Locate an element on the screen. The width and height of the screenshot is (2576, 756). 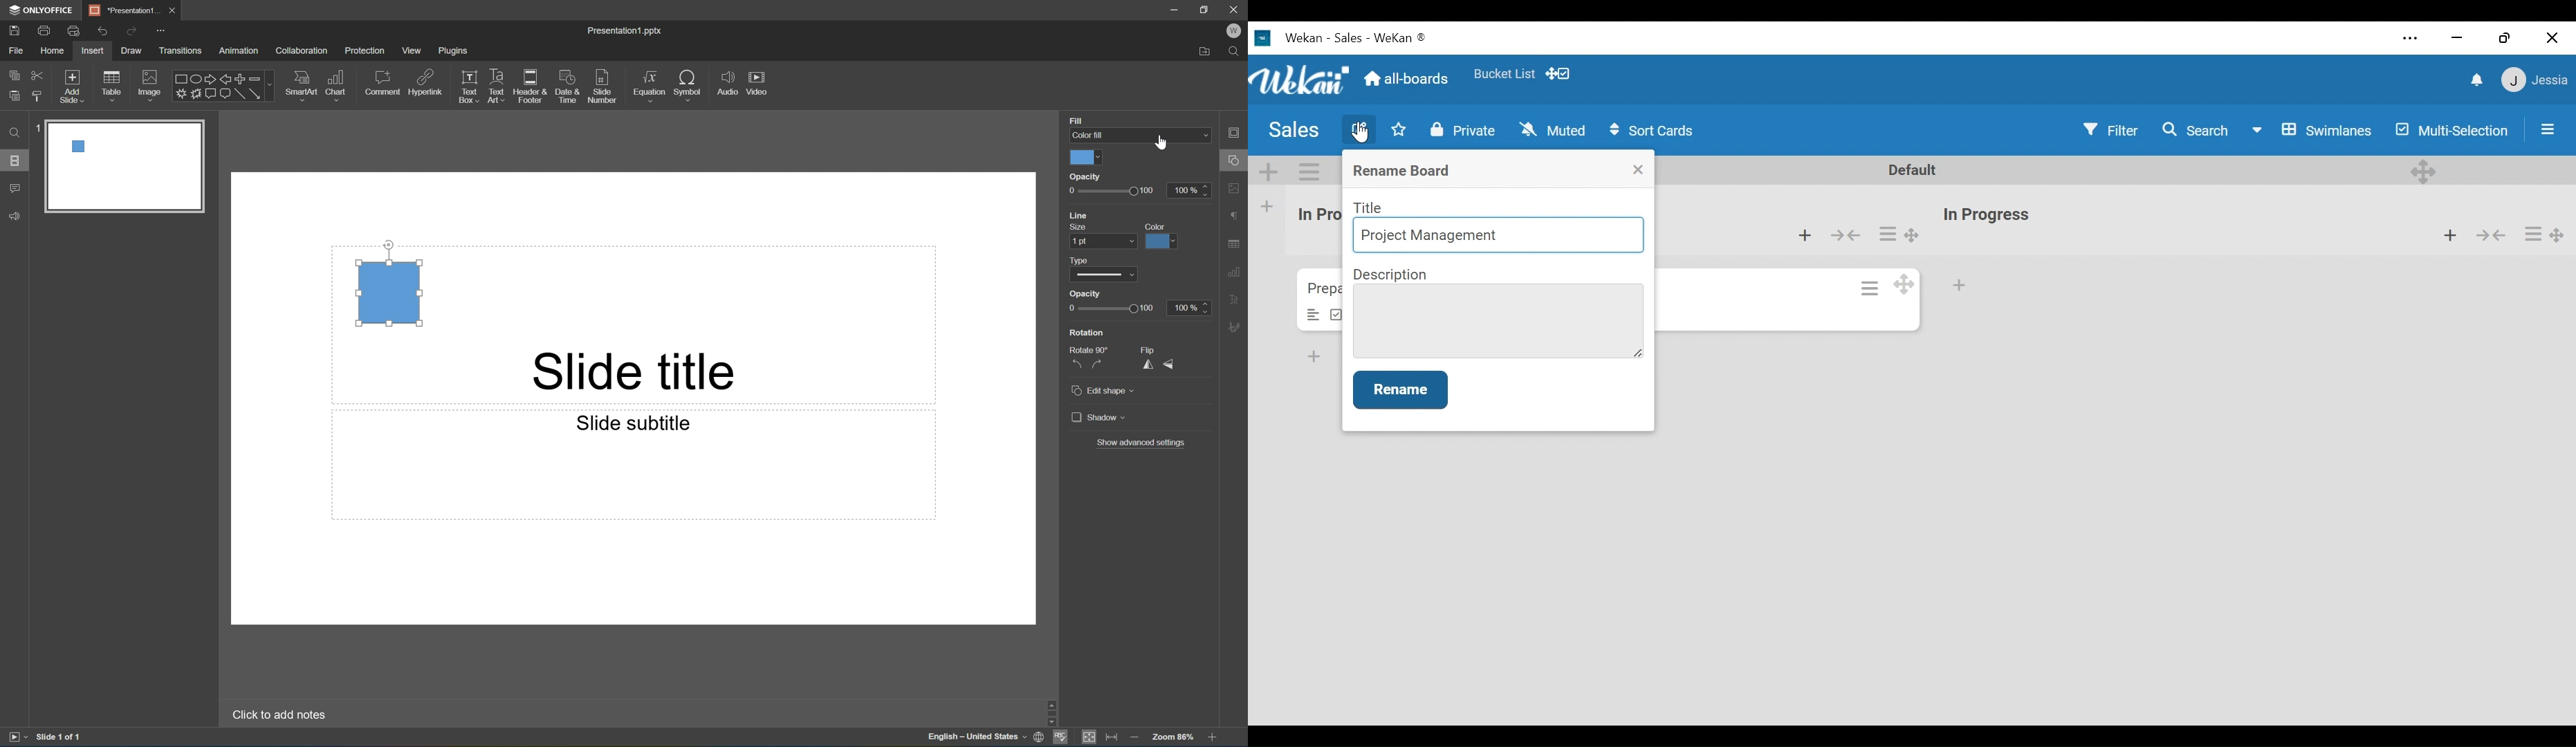
Edit shape is located at coordinates (1104, 392).